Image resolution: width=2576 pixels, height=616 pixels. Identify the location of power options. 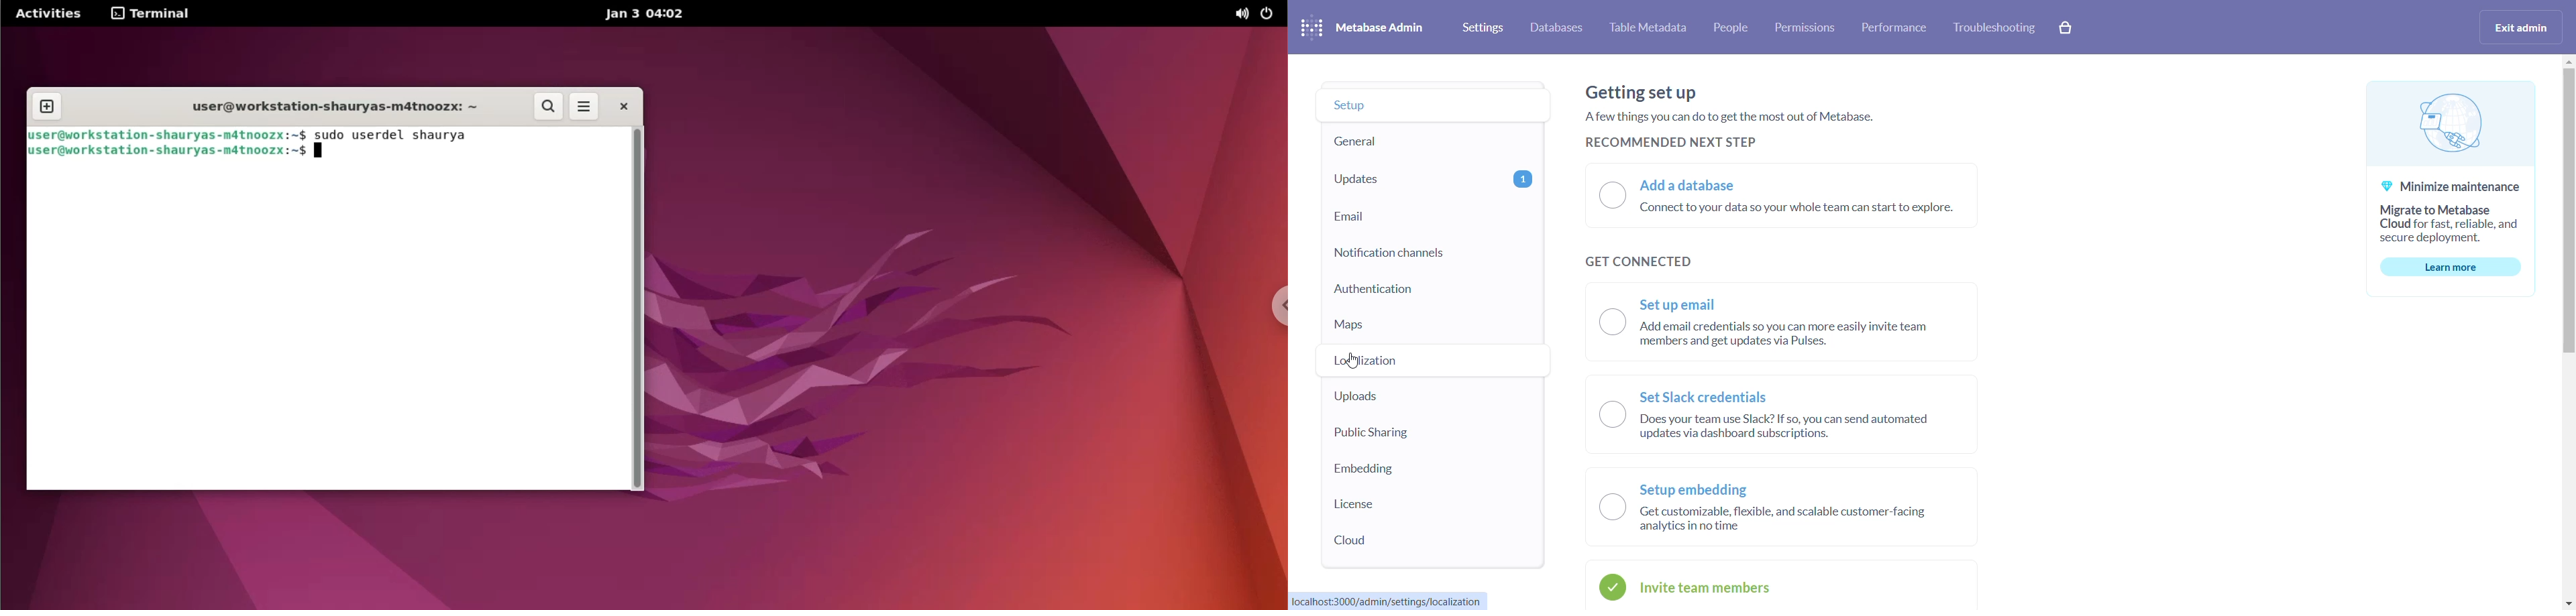
(1271, 14).